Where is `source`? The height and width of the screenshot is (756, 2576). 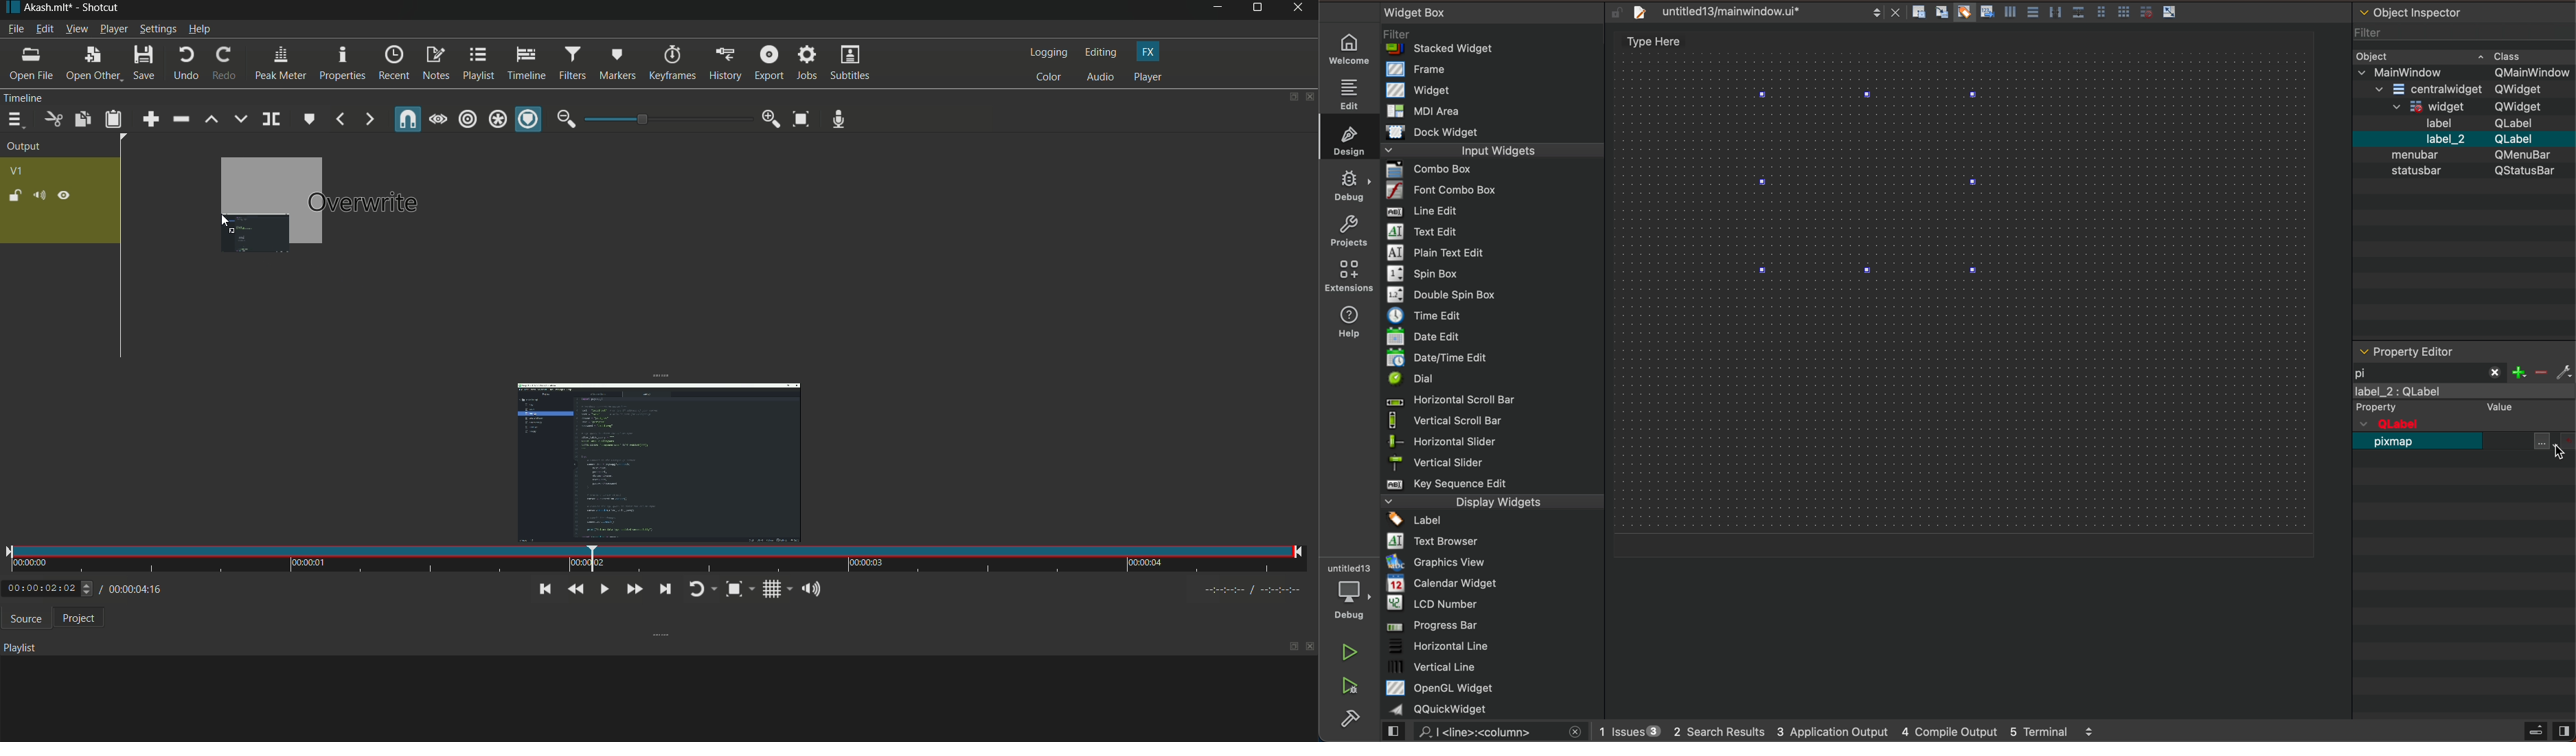
source is located at coordinates (23, 618).